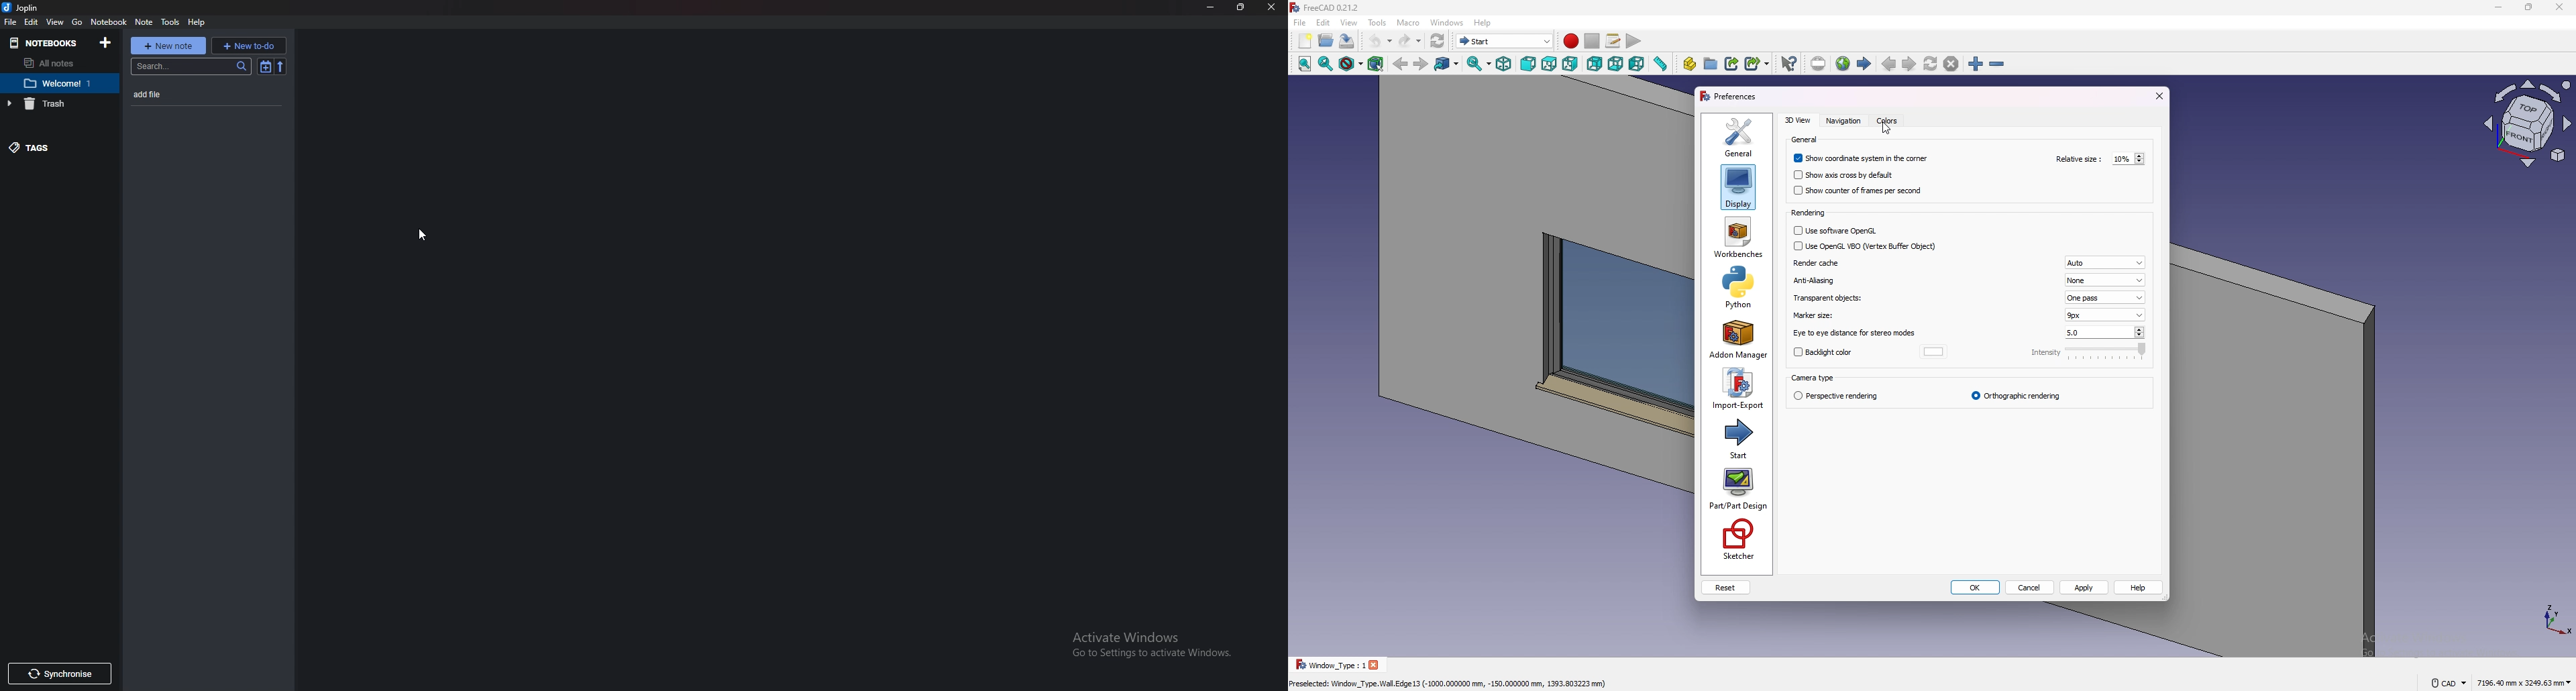 The image size is (2576, 700). I want to click on sketcher, so click(1737, 540).